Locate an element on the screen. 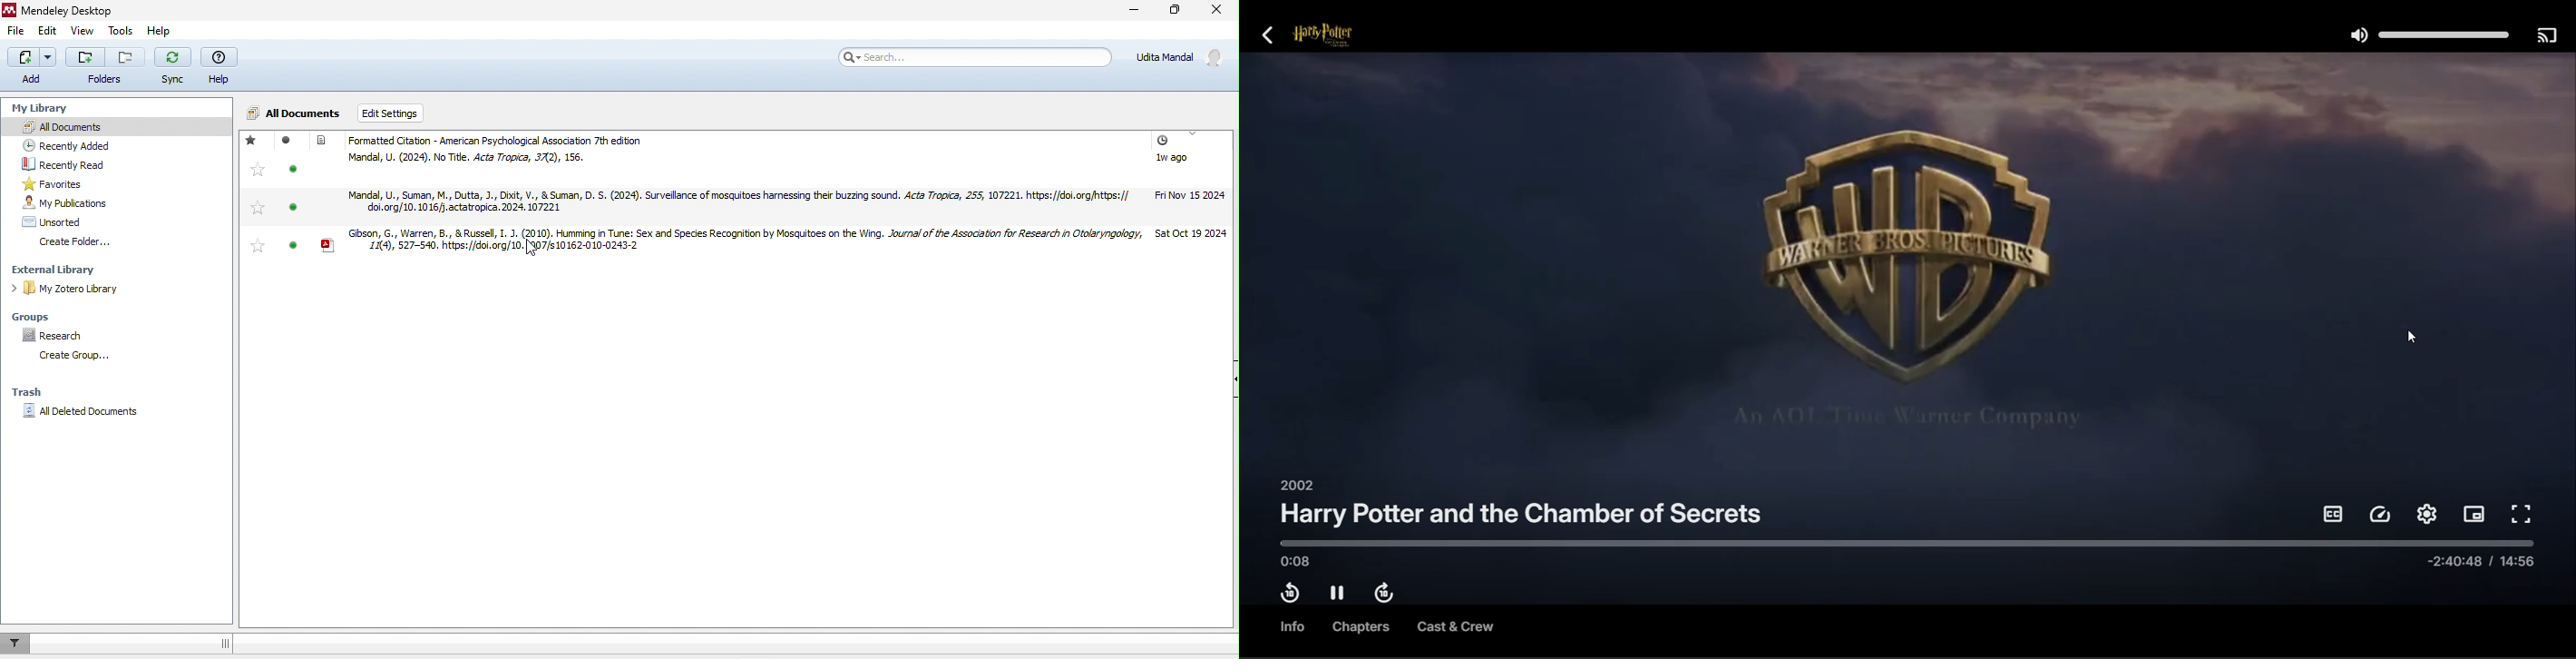 The width and height of the screenshot is (2576, 672). cursor is located at coordinates (533, 250).